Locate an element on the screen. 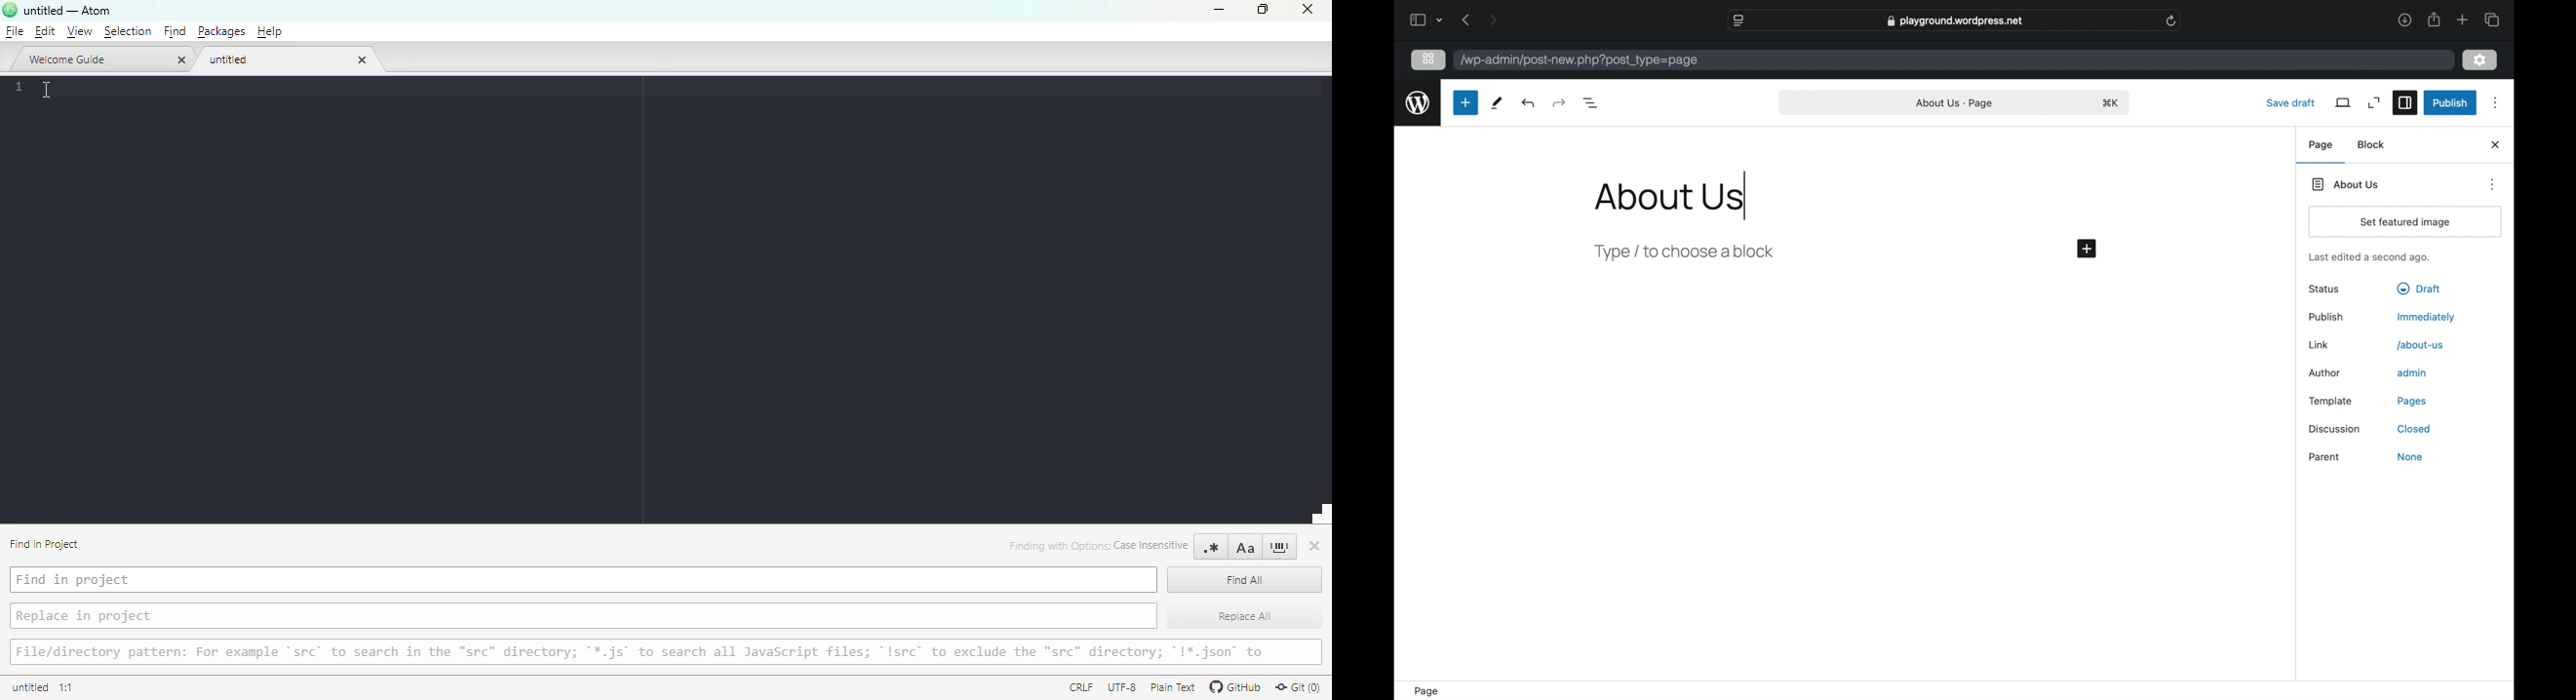 The image size is (2576, 700). previous page is located at coordinates (1466, 19).